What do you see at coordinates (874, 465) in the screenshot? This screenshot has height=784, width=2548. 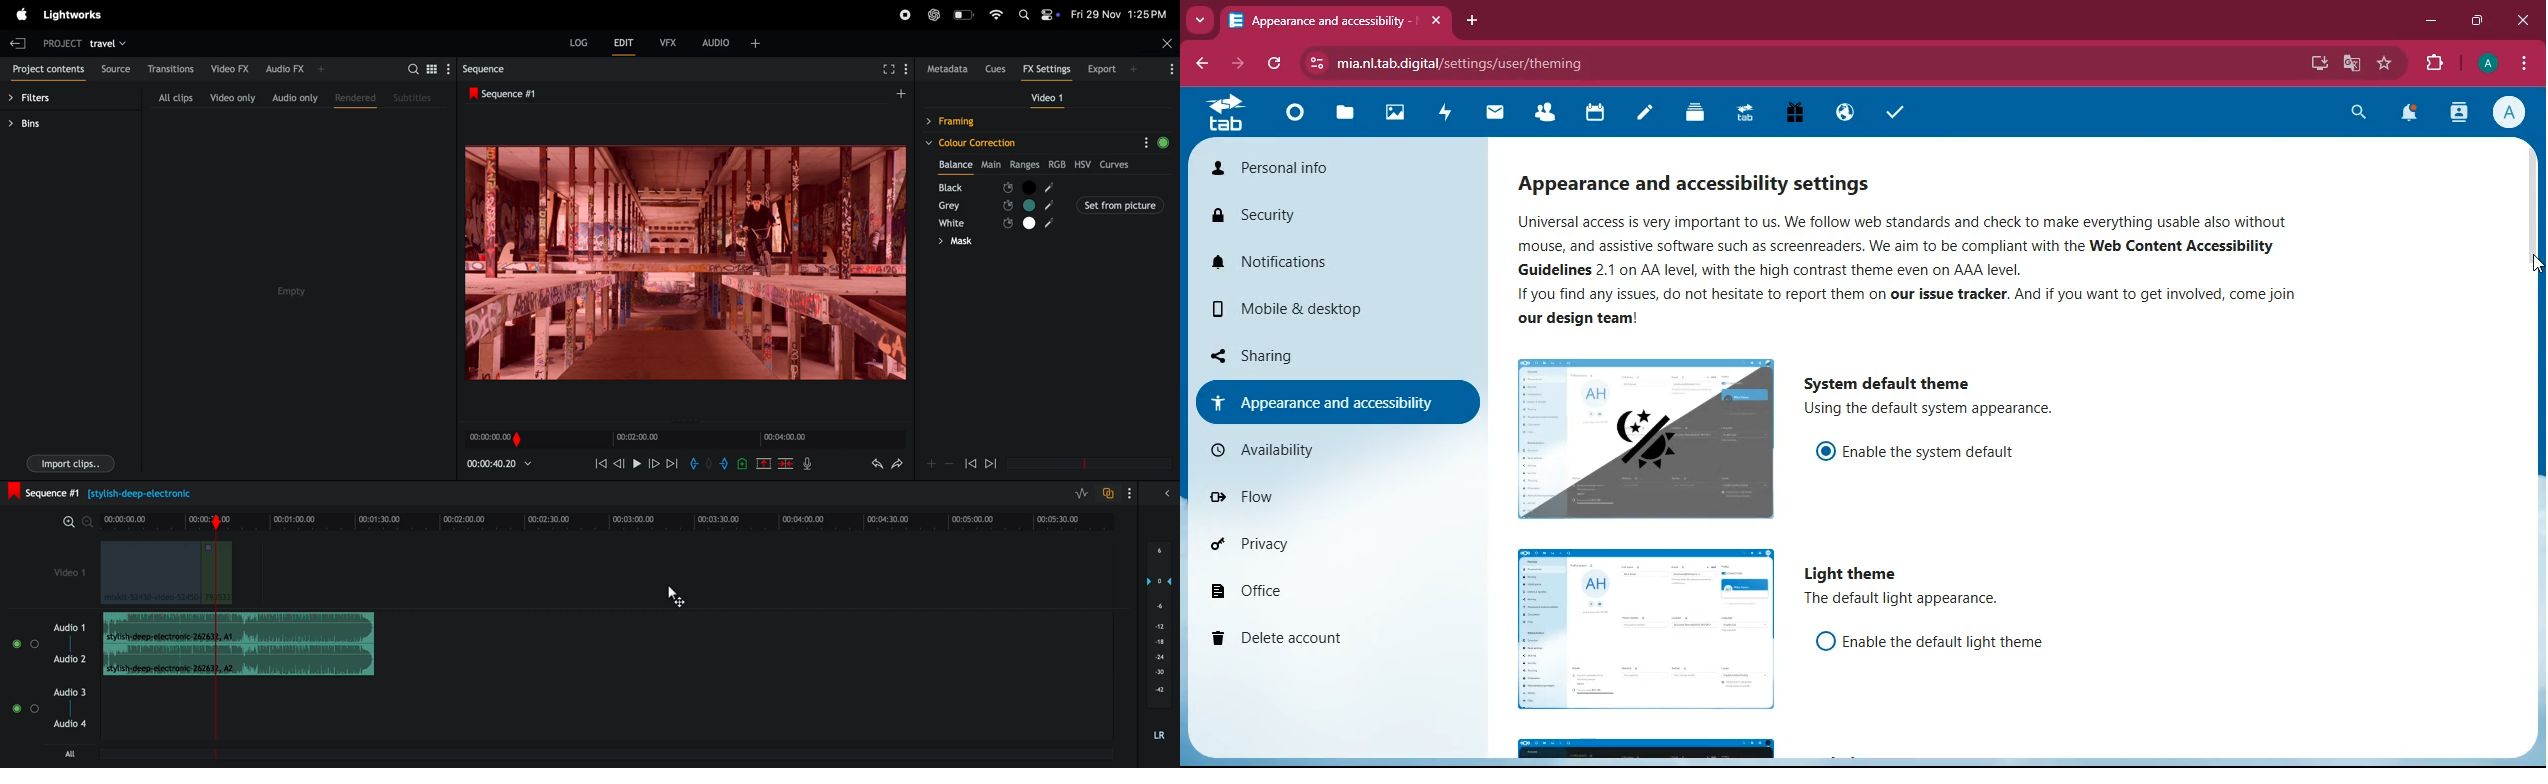 I see `undo` at bounding box center [874, 465].